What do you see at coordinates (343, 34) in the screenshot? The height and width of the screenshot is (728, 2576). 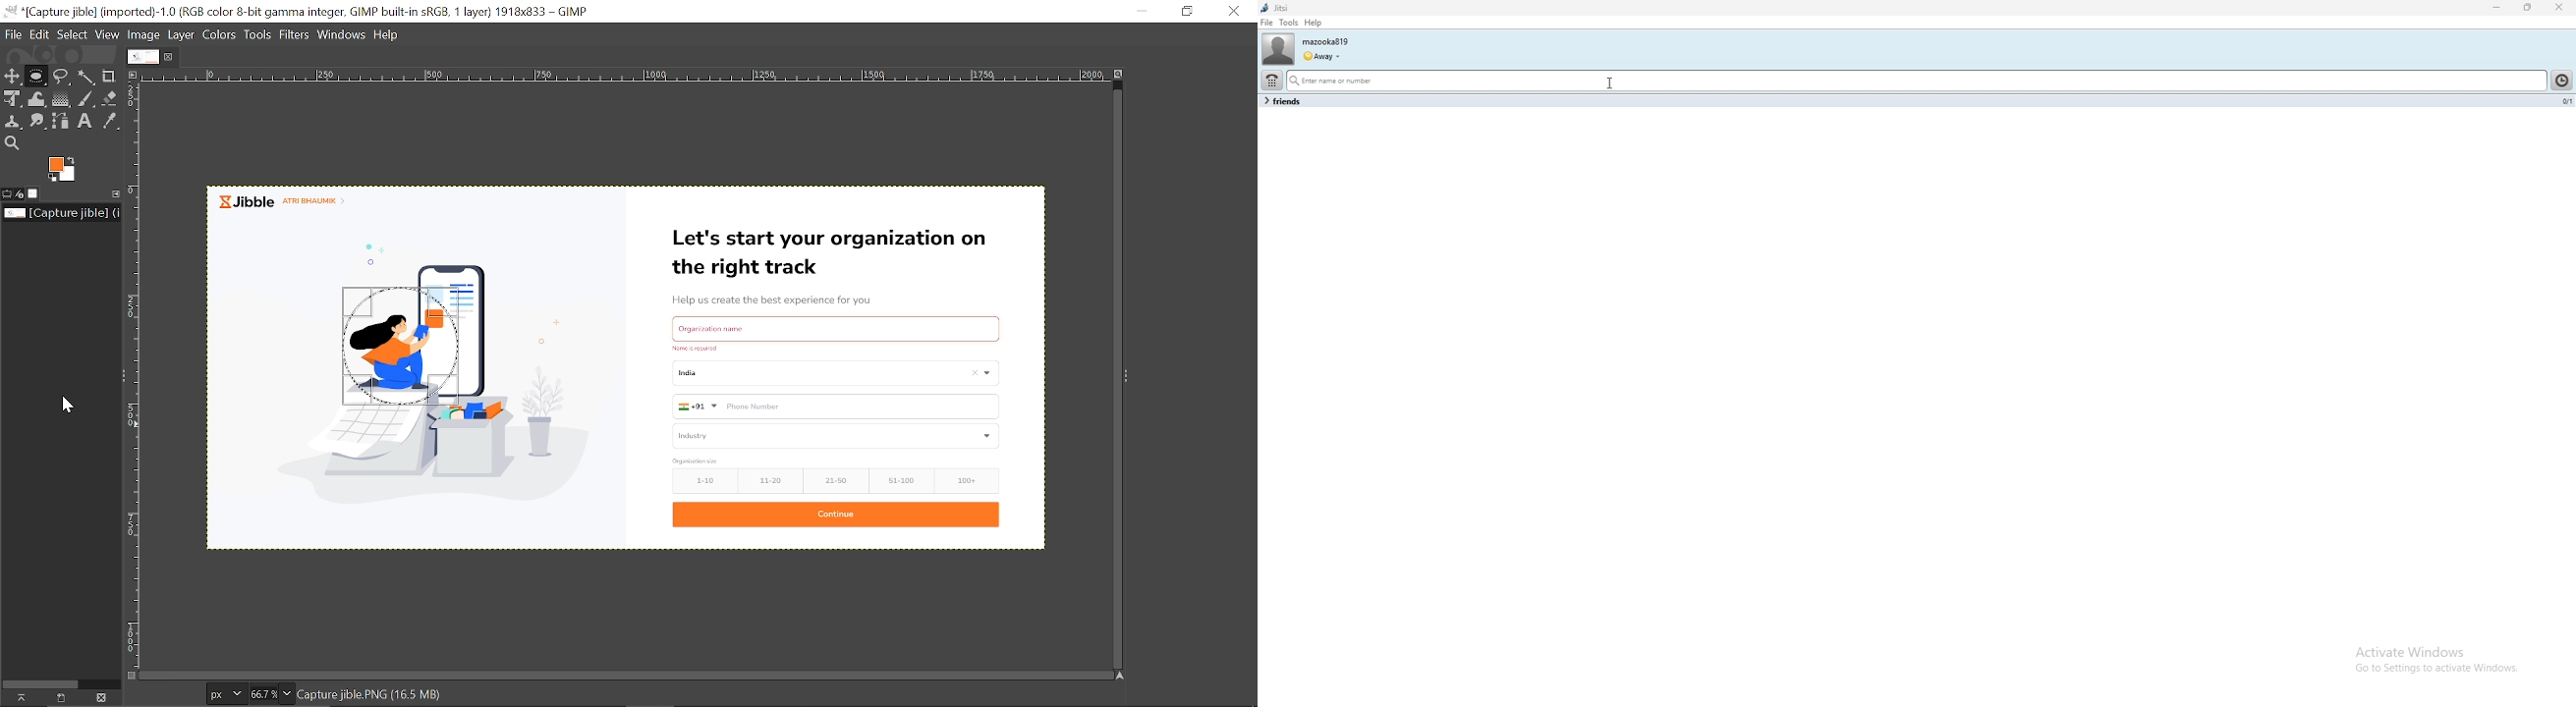 I see `Windows` at bounding box center [343, 34].